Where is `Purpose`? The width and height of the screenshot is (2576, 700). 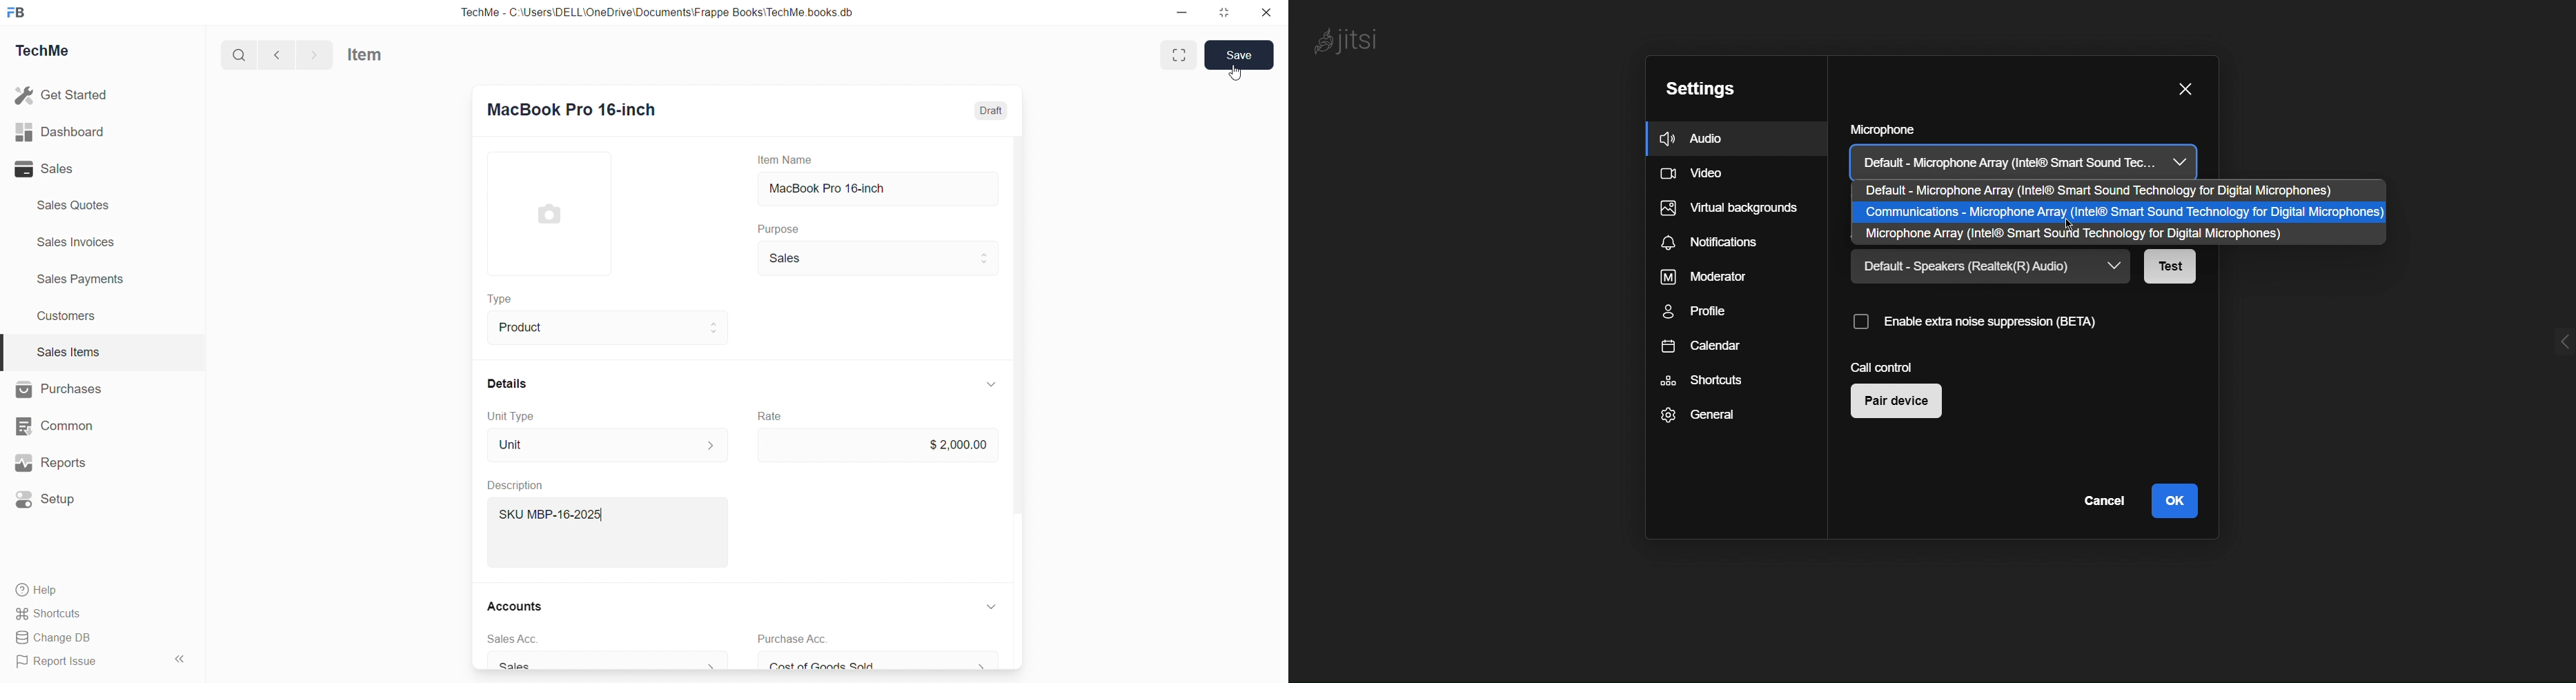 Purpose is located at coordinates (776, 228).